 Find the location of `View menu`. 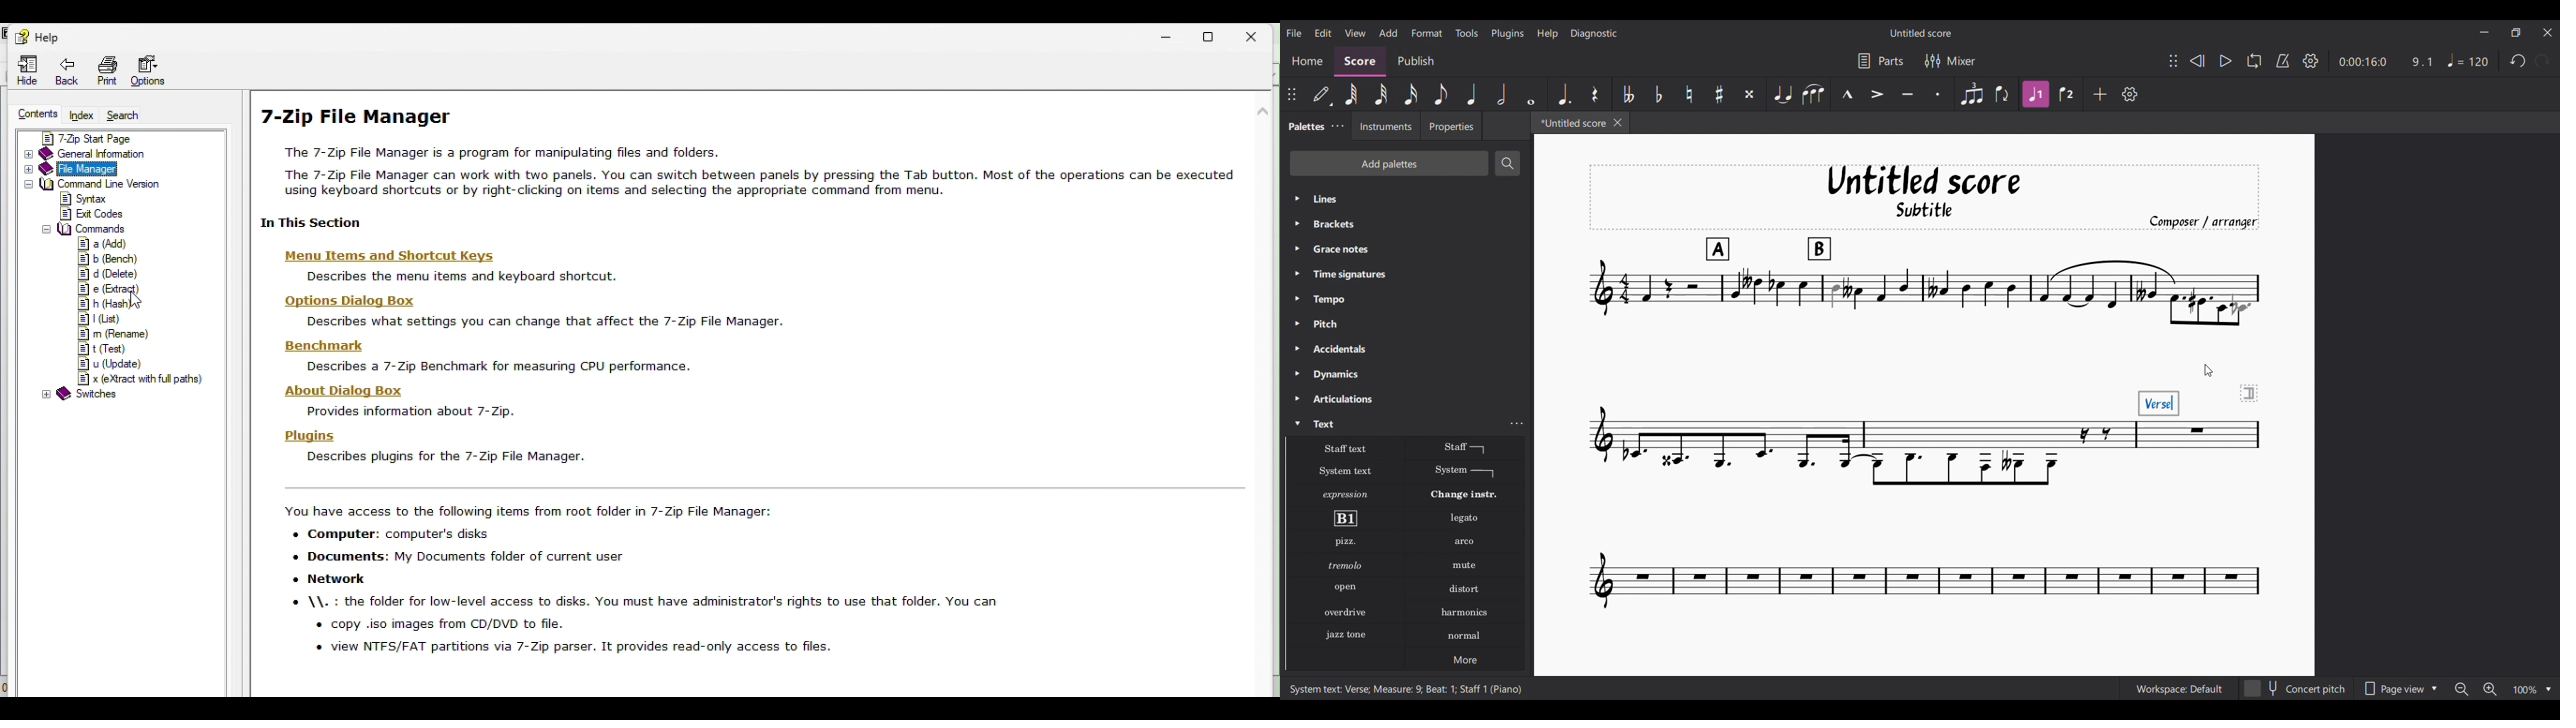

View menu is located at coordinates (1355, 33).